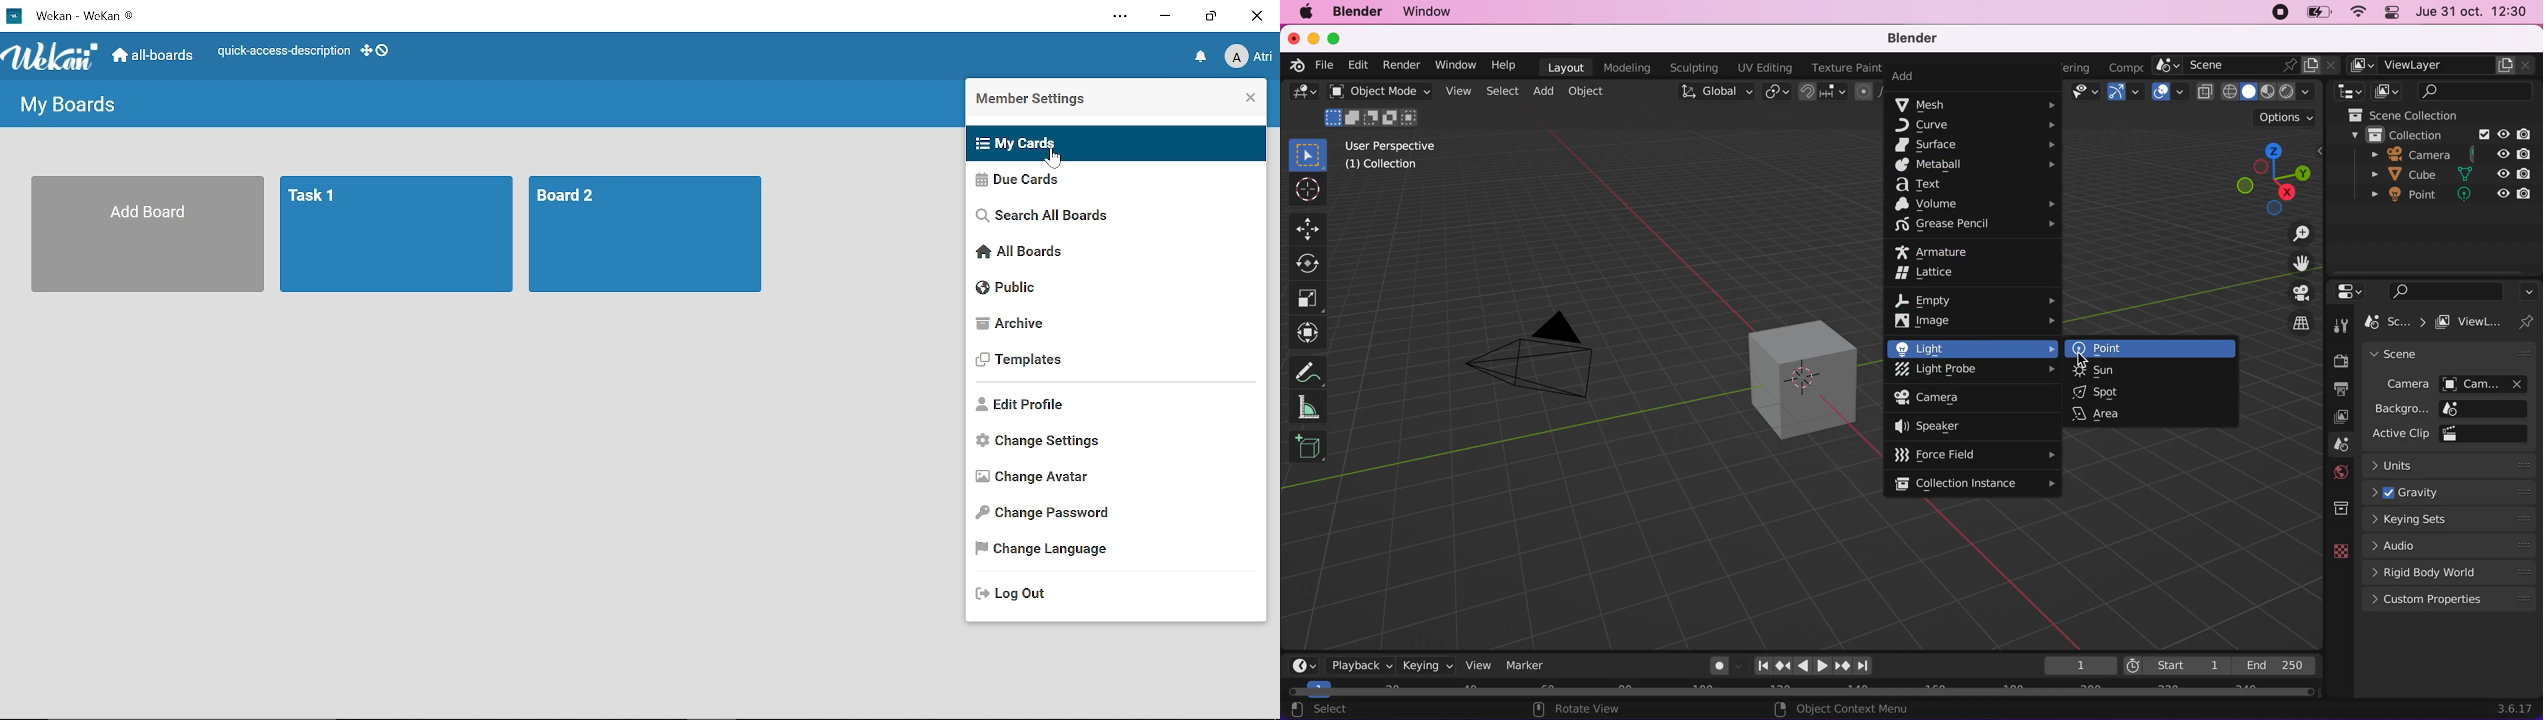 This screenshot has height=728, width=2548. I want to click on modeling, so click(1628, 67).